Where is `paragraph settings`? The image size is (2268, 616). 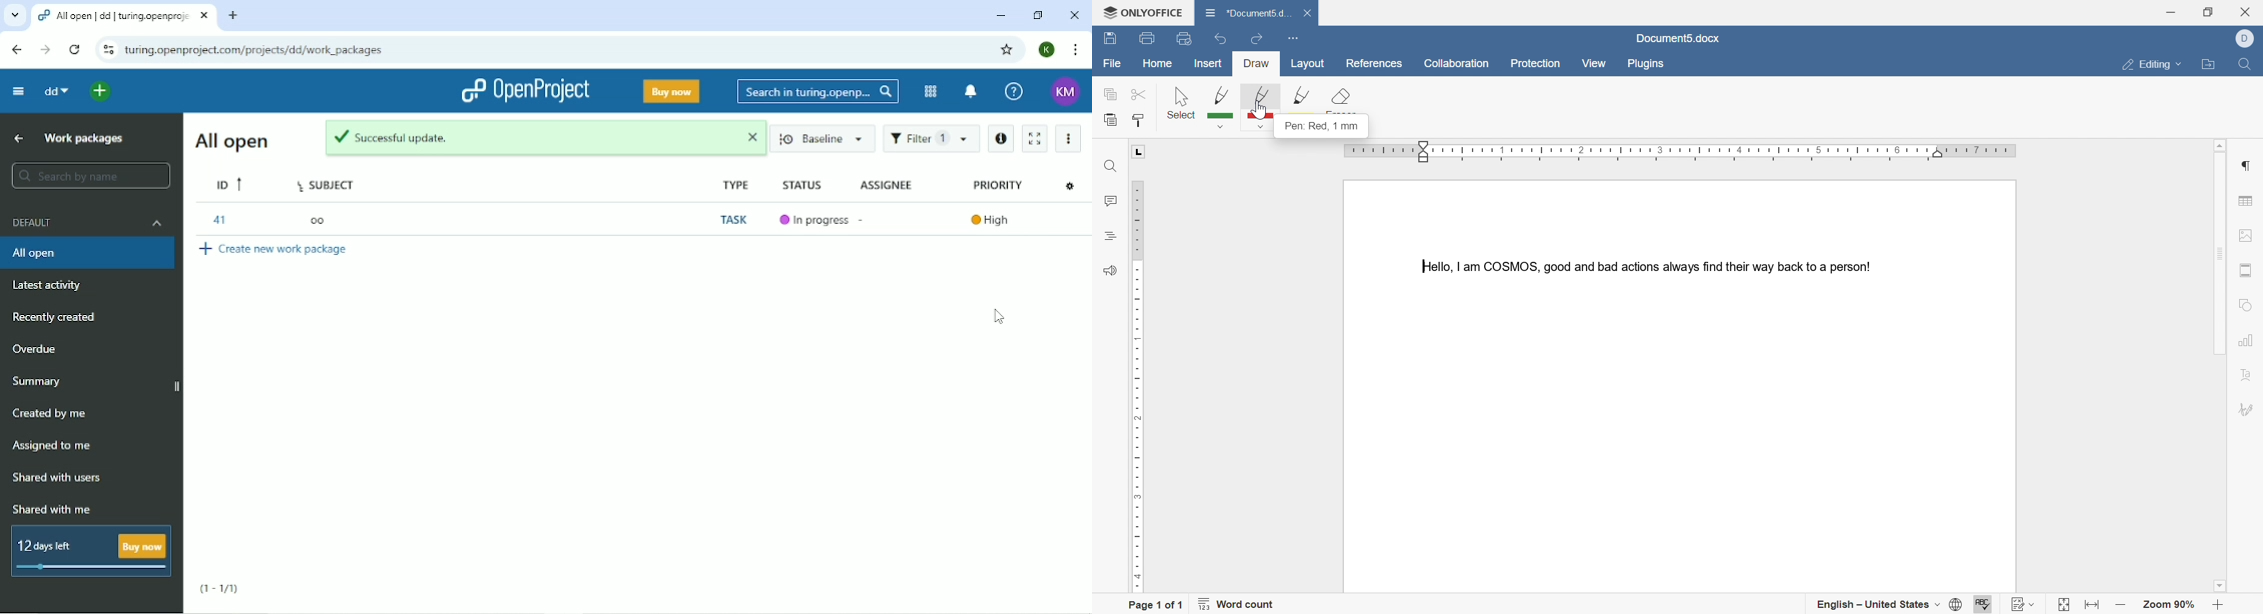
paragraph settings is located at coordinates (2249, 165).